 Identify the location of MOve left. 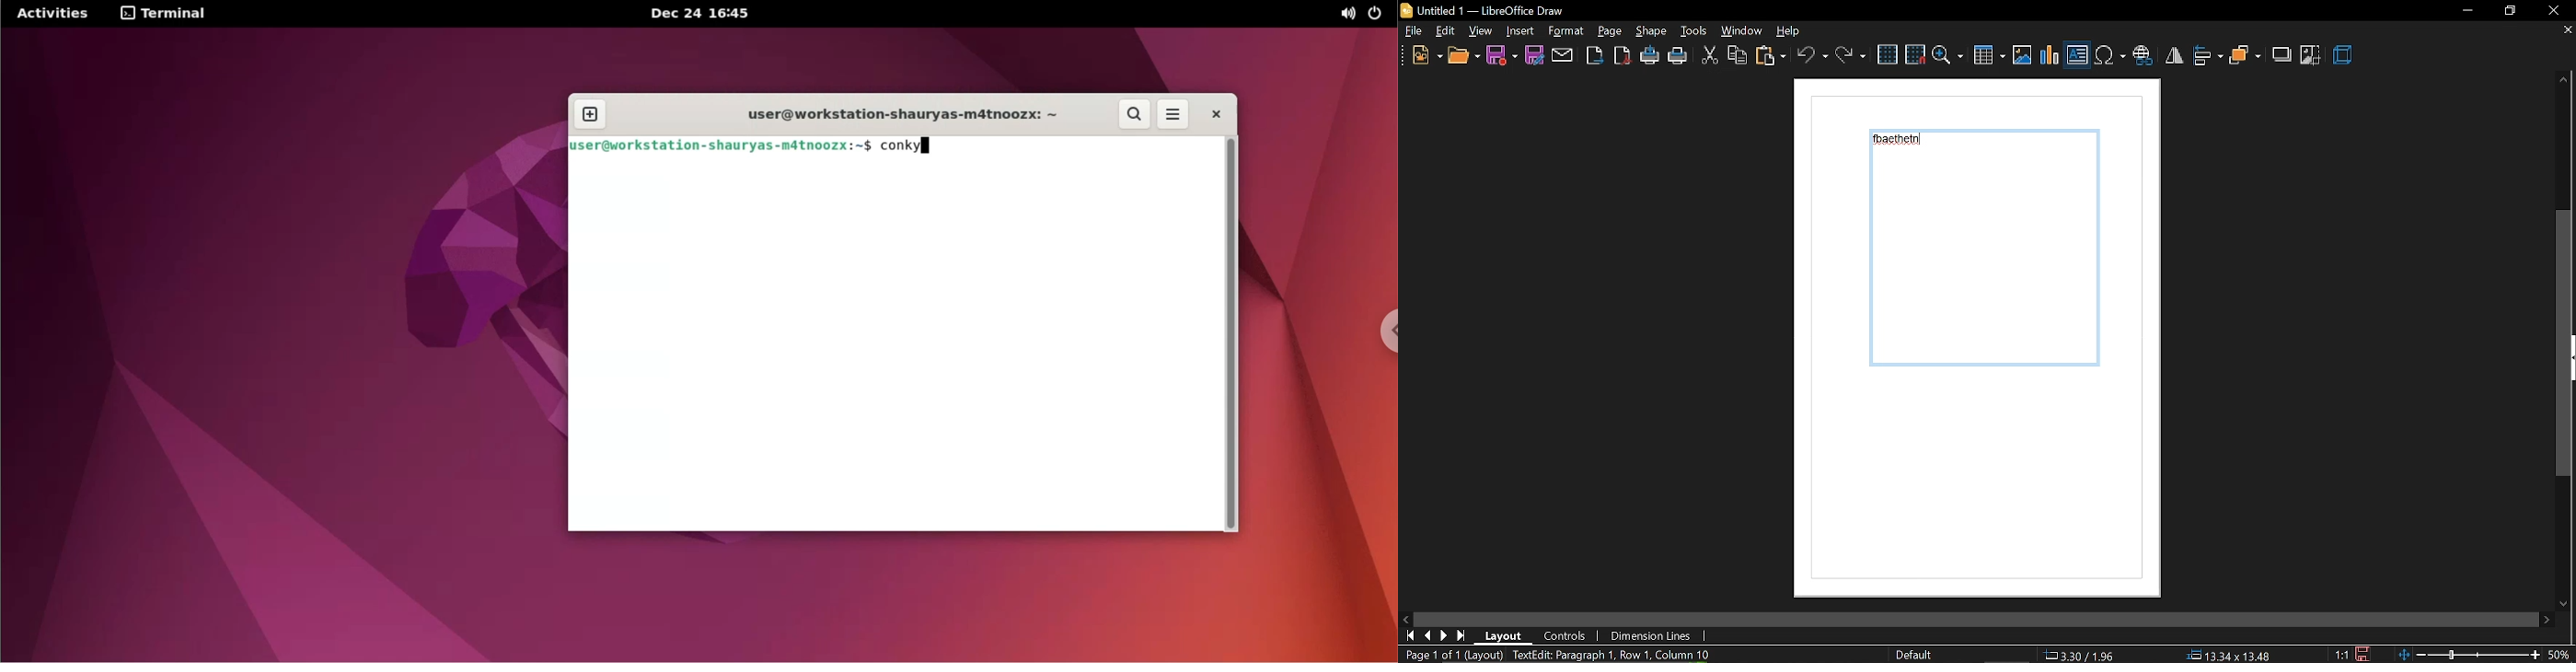
(1405, 618).